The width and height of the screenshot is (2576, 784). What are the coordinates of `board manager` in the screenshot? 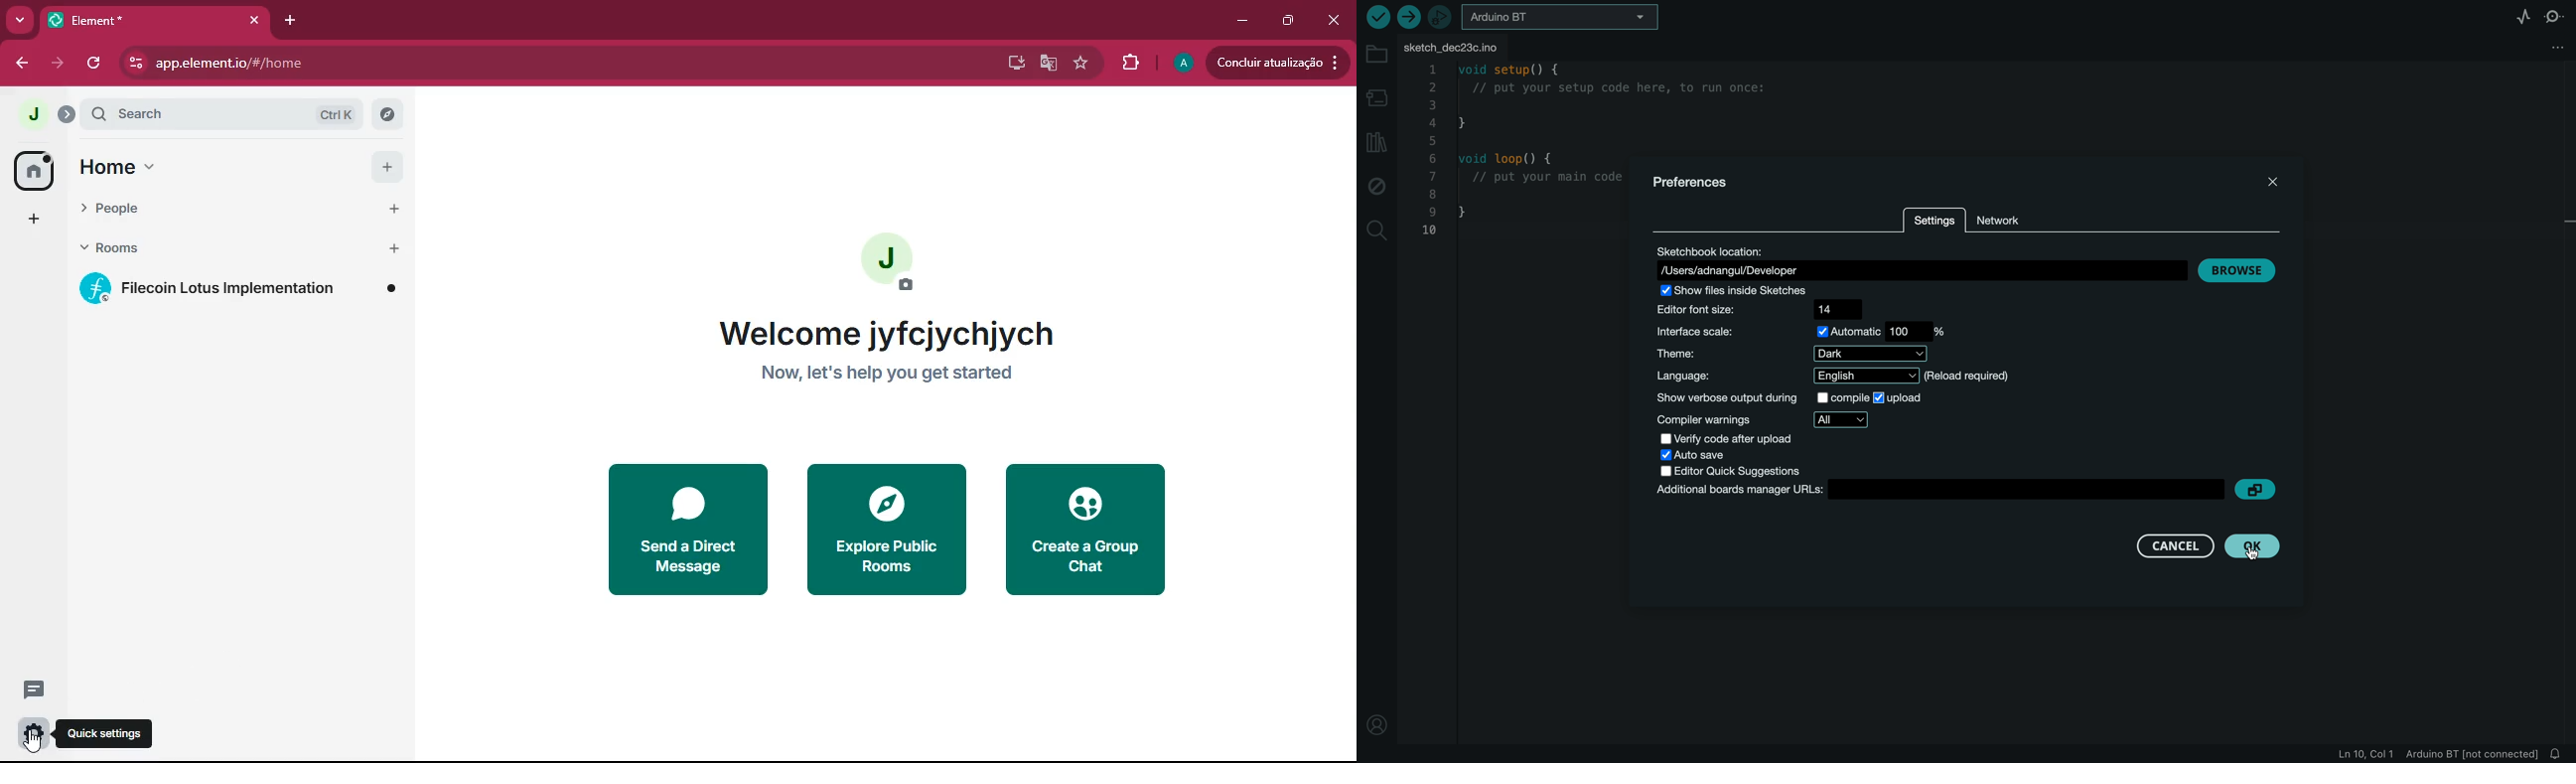 It's located at (1933, 490).